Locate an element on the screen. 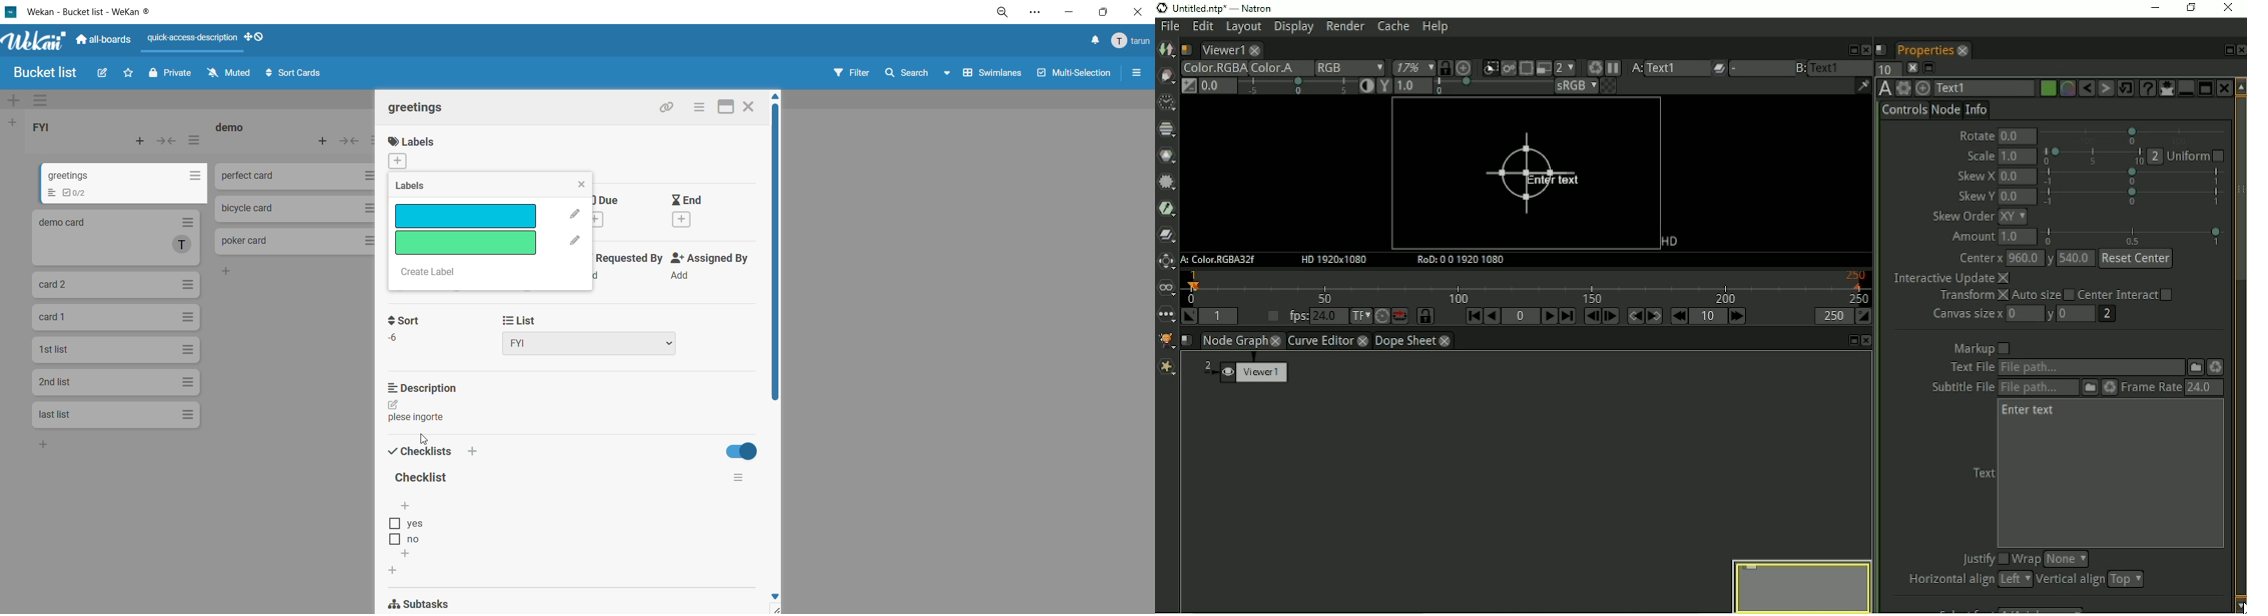  Previous frame is located at coordinates (1590, 316).